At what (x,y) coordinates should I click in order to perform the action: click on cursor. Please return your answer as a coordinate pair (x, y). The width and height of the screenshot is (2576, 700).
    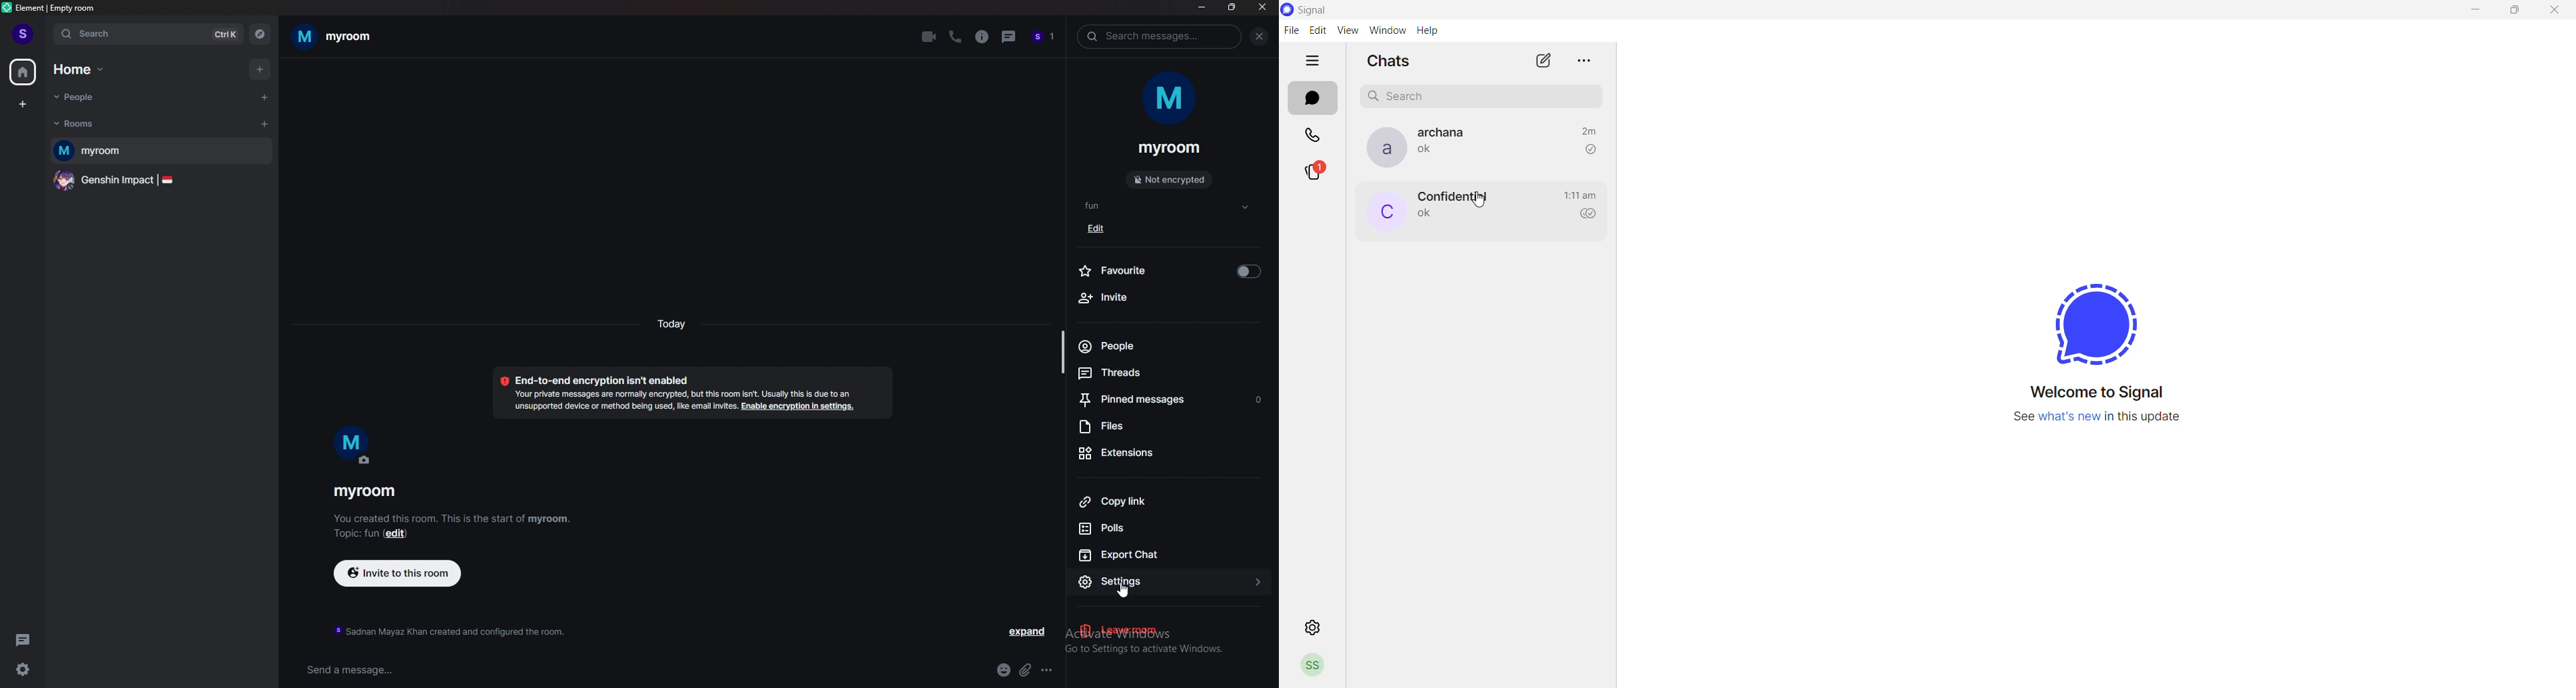
    Looking at the image, I should click on (1481, 200).